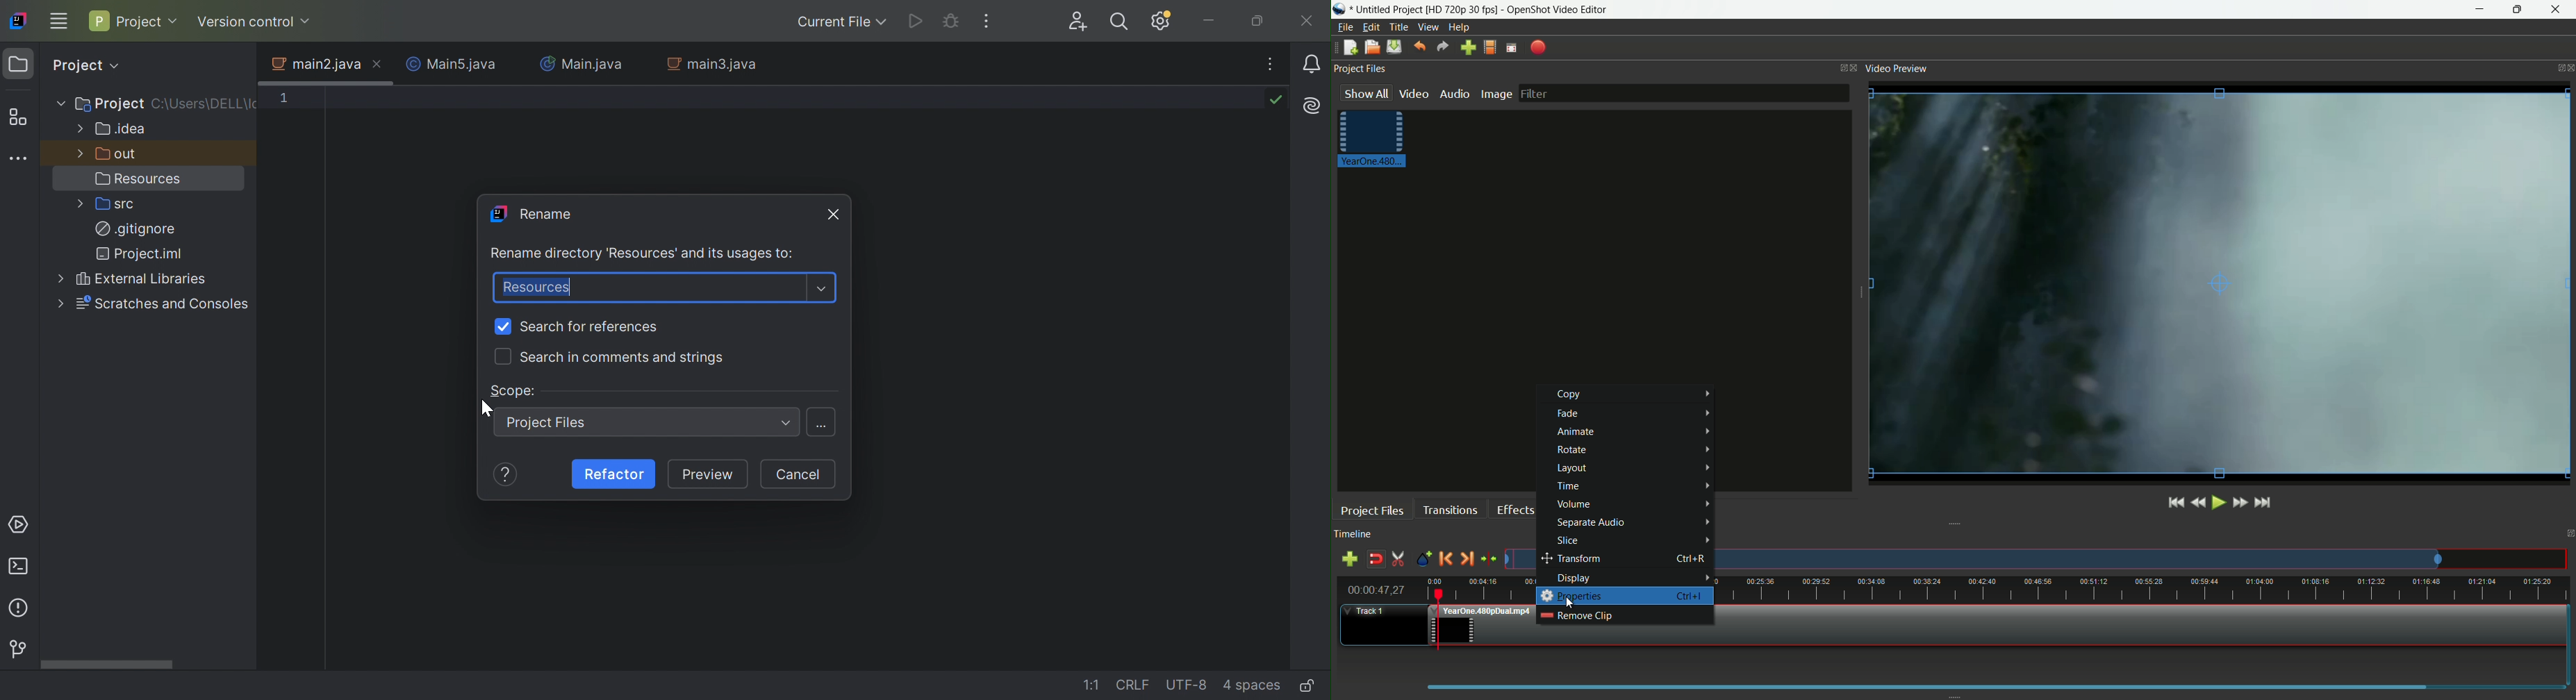 The height and width of the screenshot is (700, 2576). I want to click on animate, so click(1631, 432).